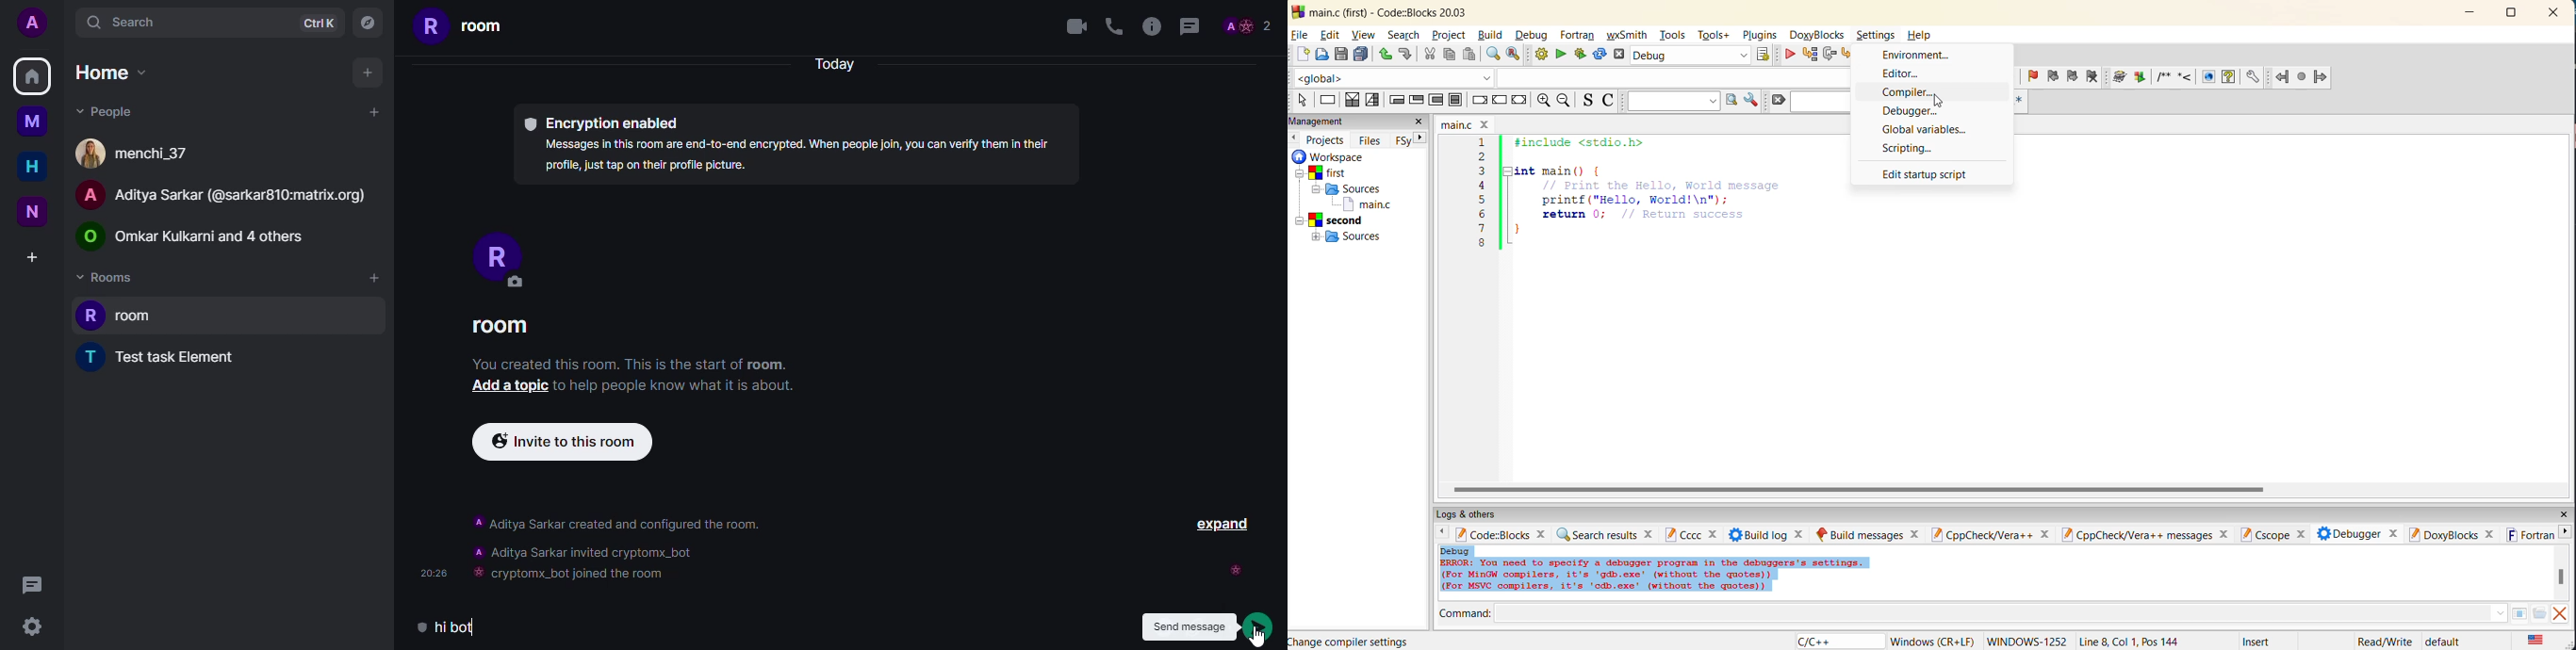  I want to click on test task element, so click(172, 356).